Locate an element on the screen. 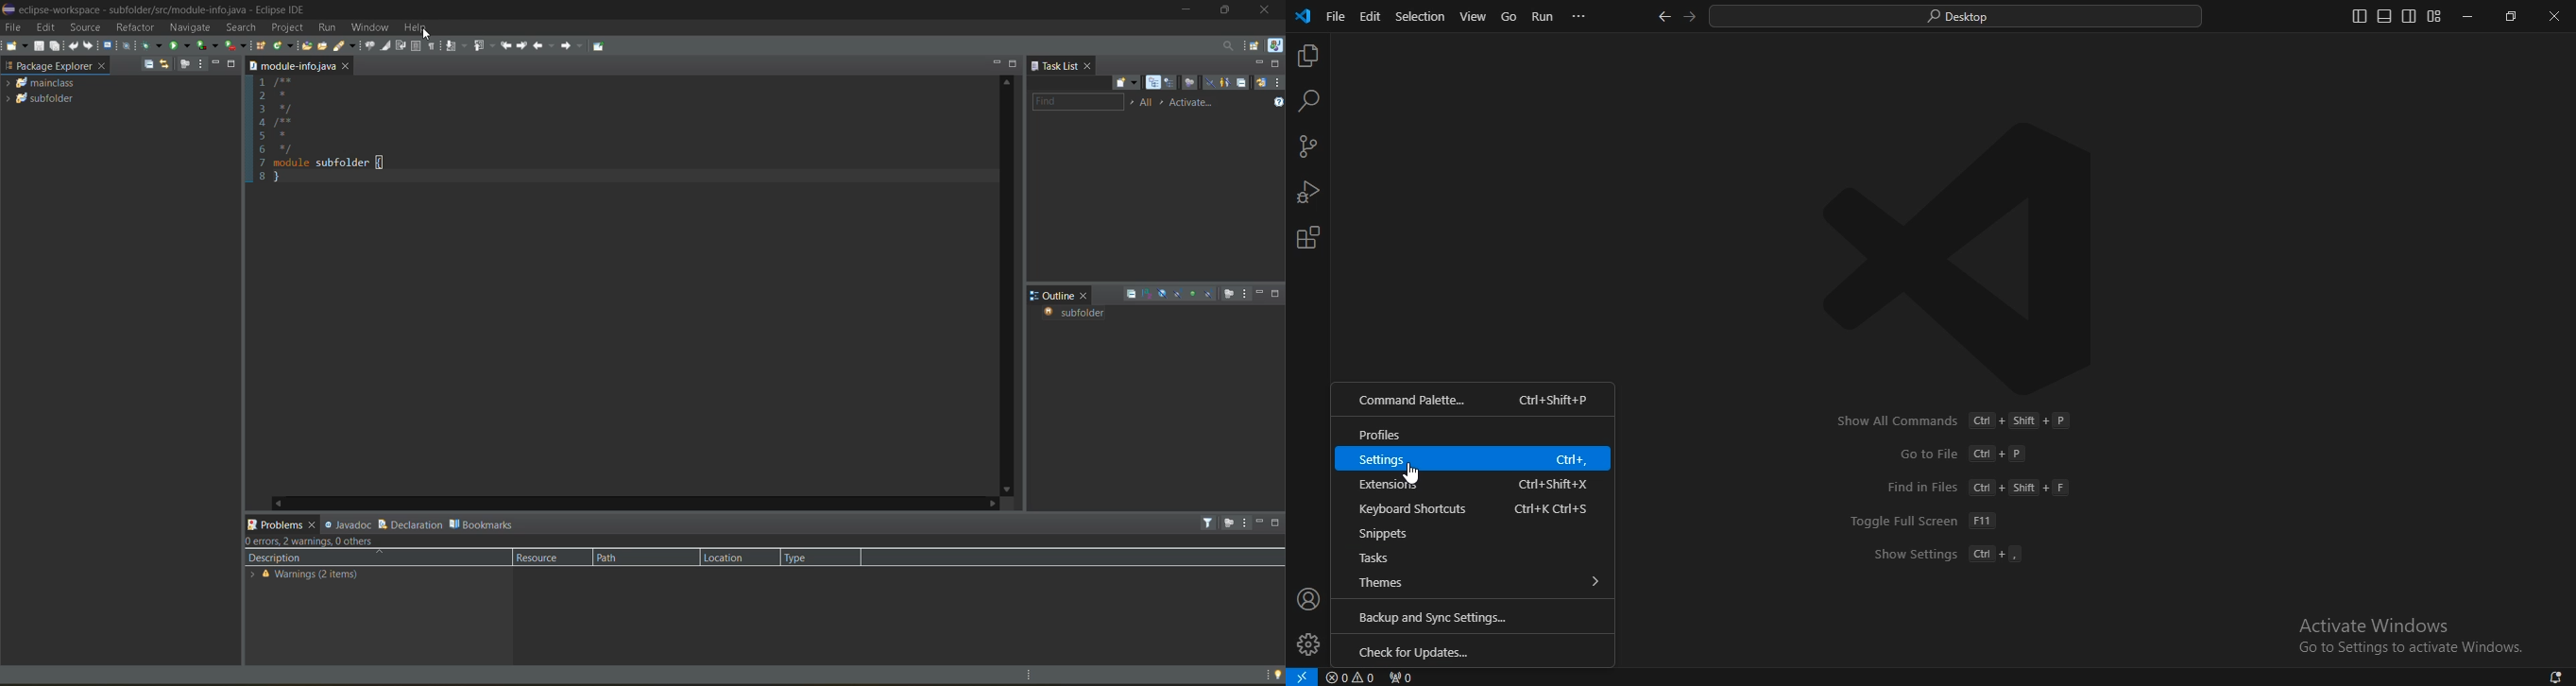  file is located at coordinates (1337, 15).